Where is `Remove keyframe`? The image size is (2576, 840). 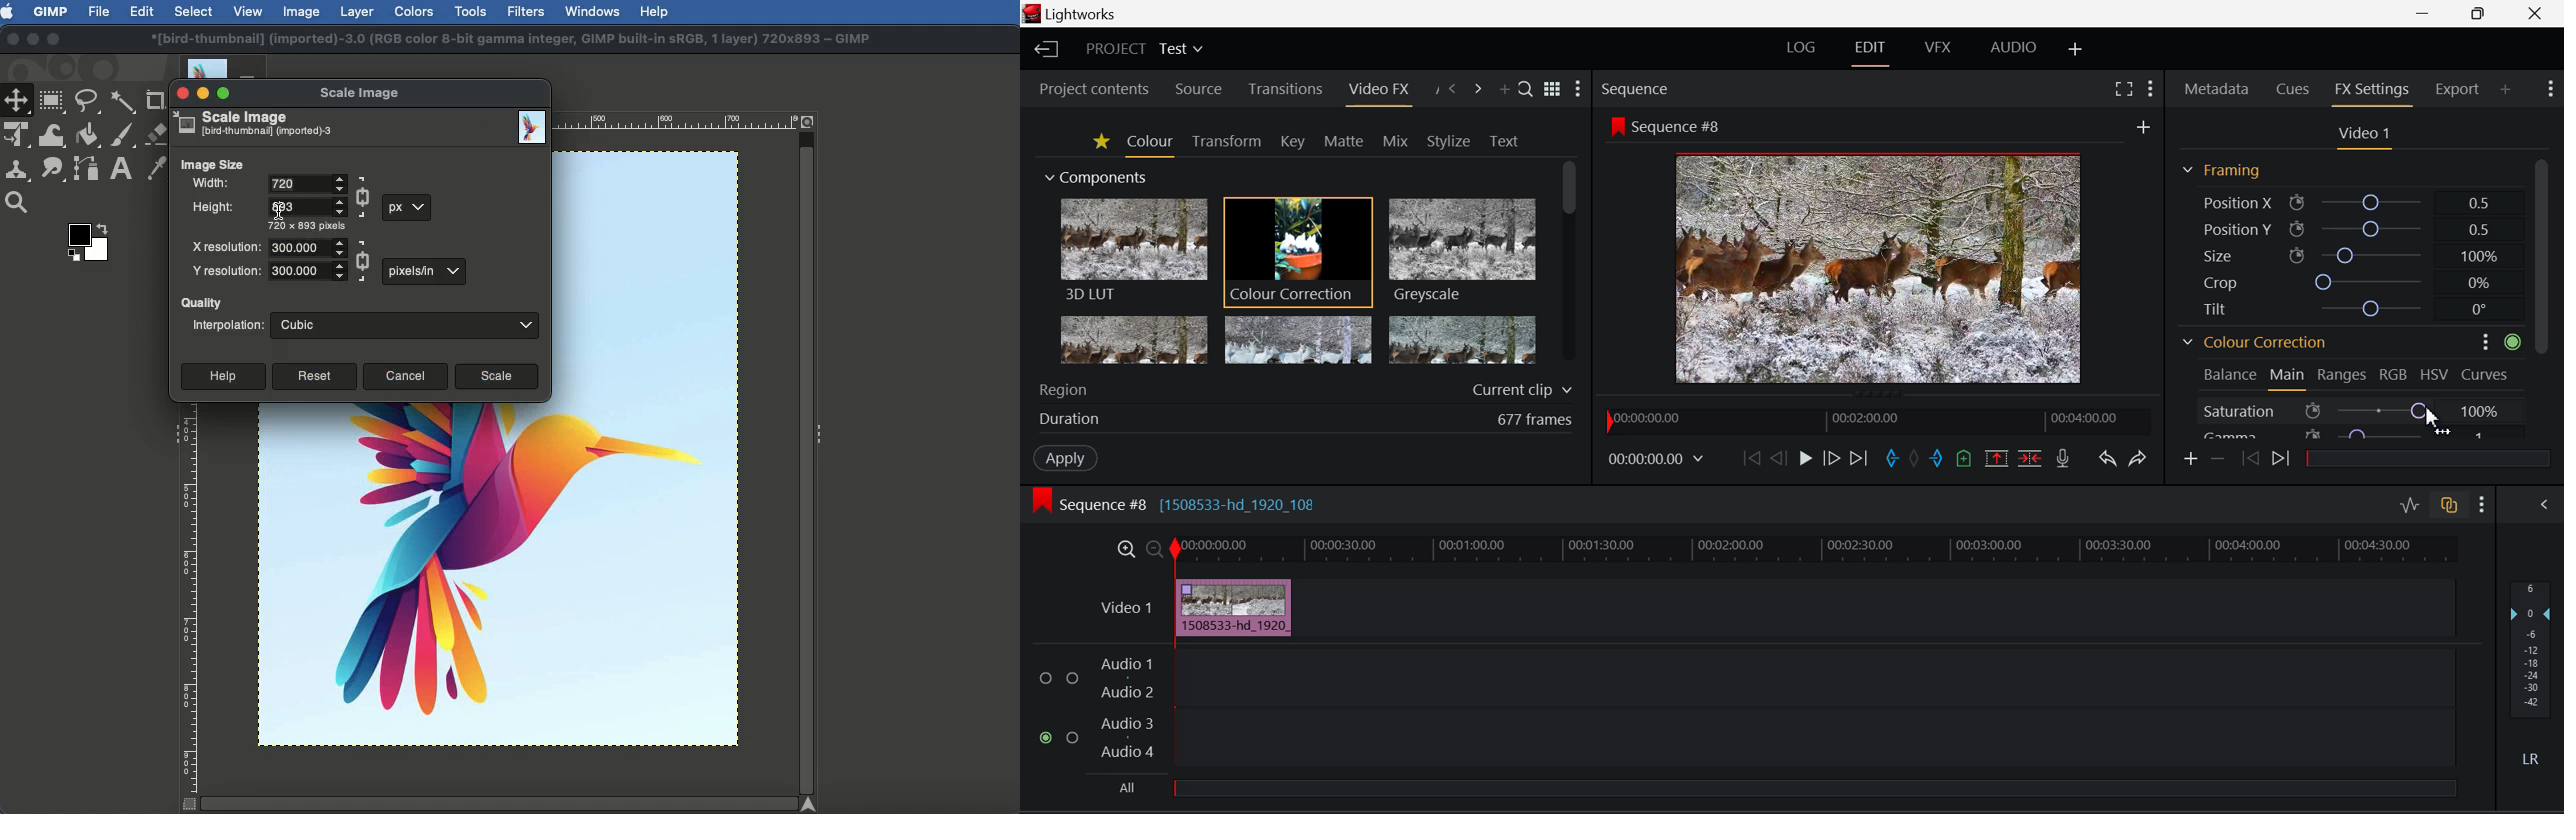
Remove keyframe is located at coordinates (2216, 461).